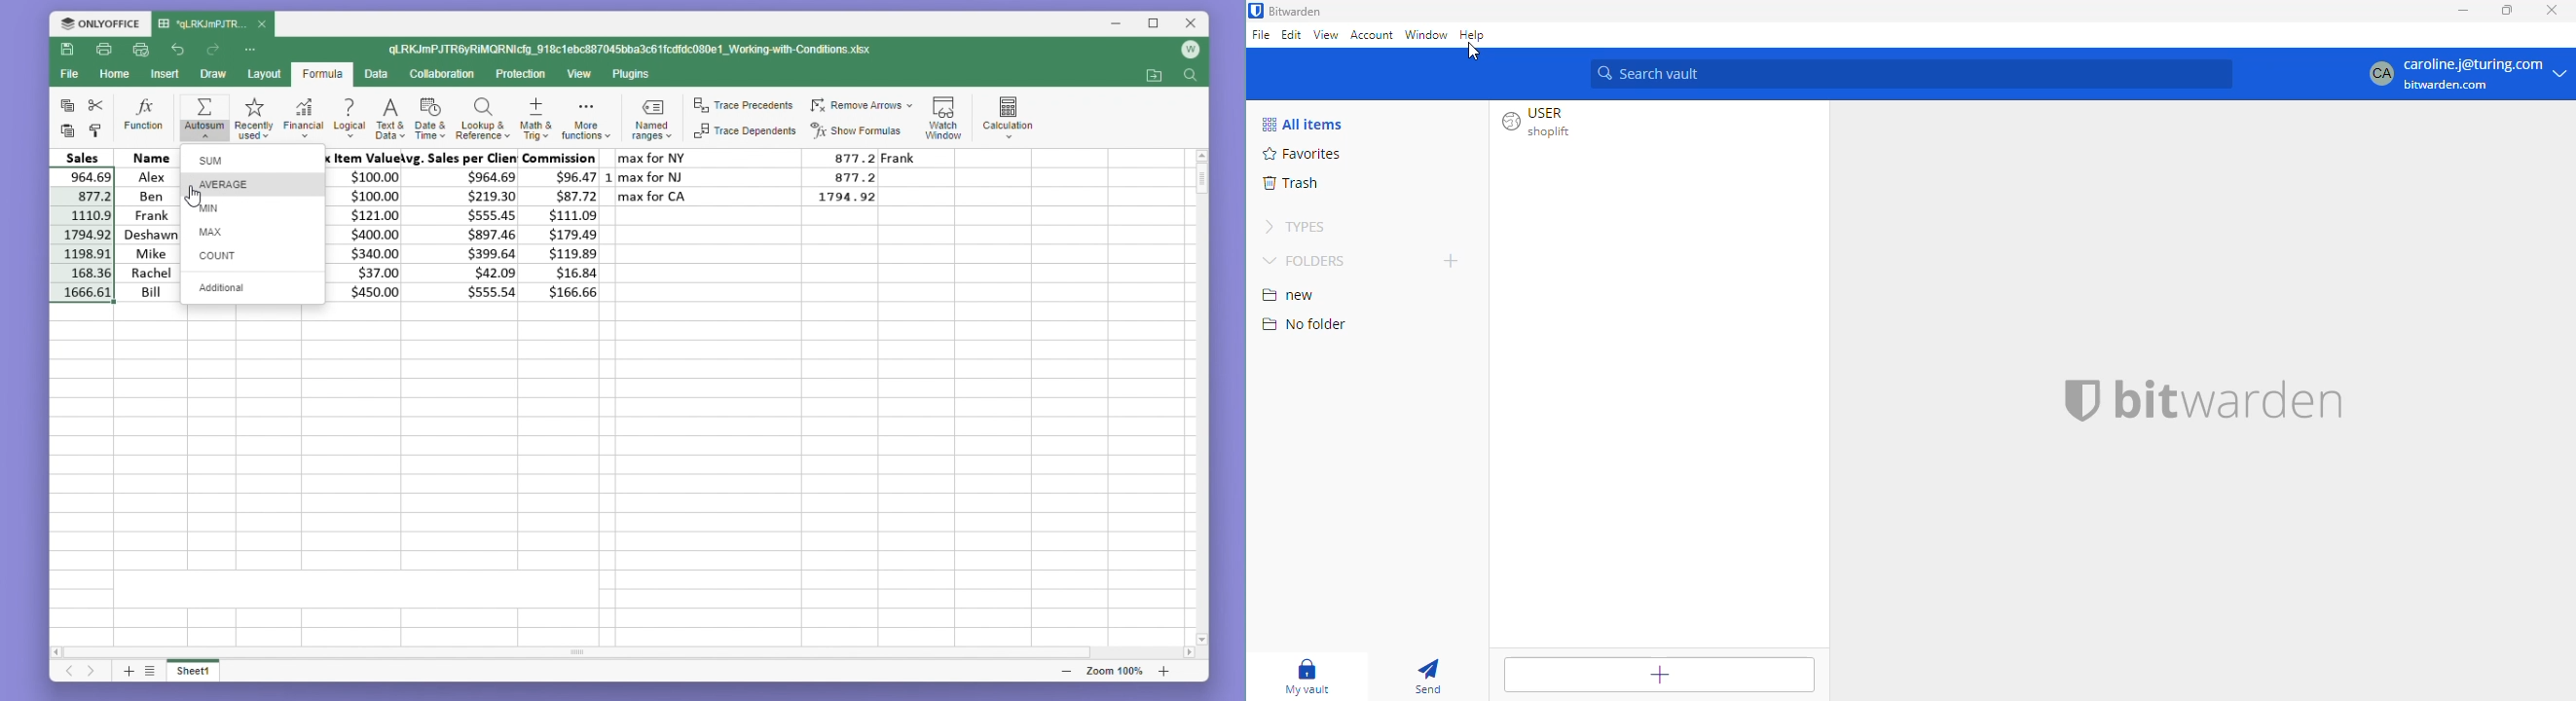 This screenshot has width=2576, height=728. What do you see at coordinates (251, 232) in the screenshot?
I see `Max` at bounding box center [251, 232].